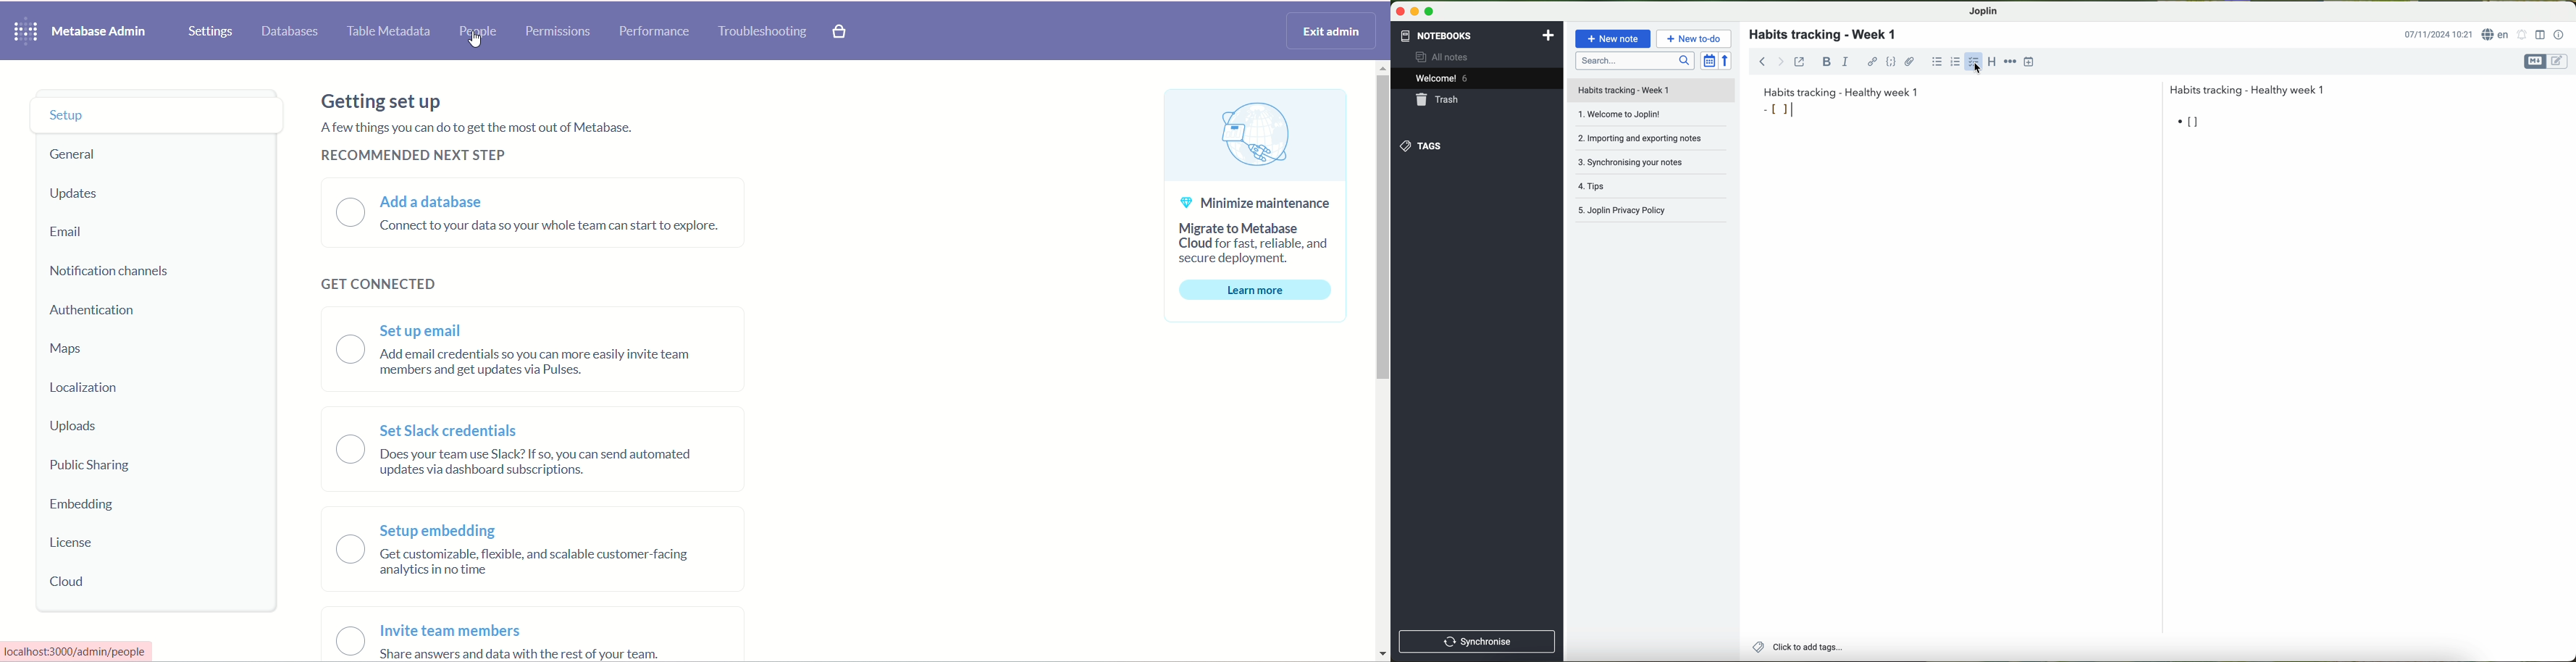 This screenshot has height=672, width=2576. I want to click on bullet point, so click(2189, 121).